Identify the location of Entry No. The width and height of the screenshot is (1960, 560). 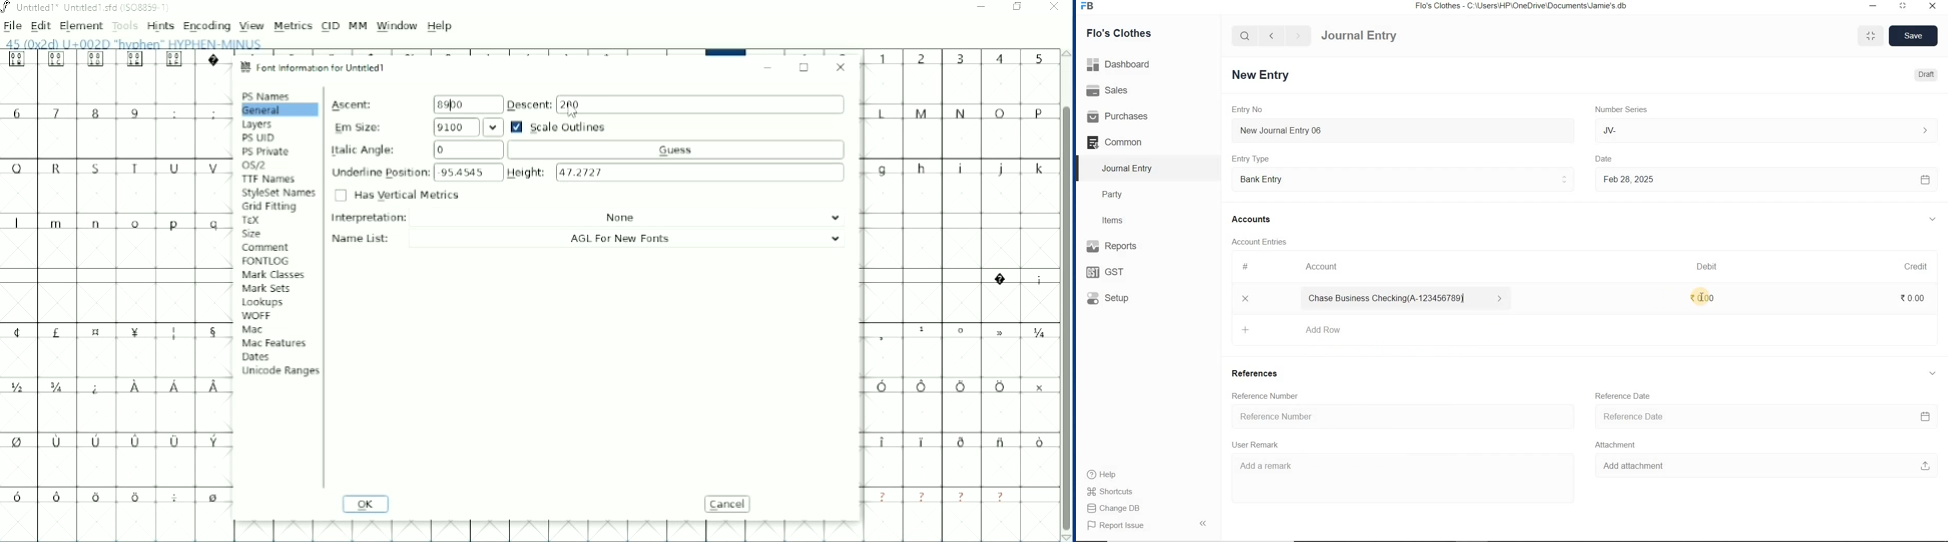
(1249, 110).